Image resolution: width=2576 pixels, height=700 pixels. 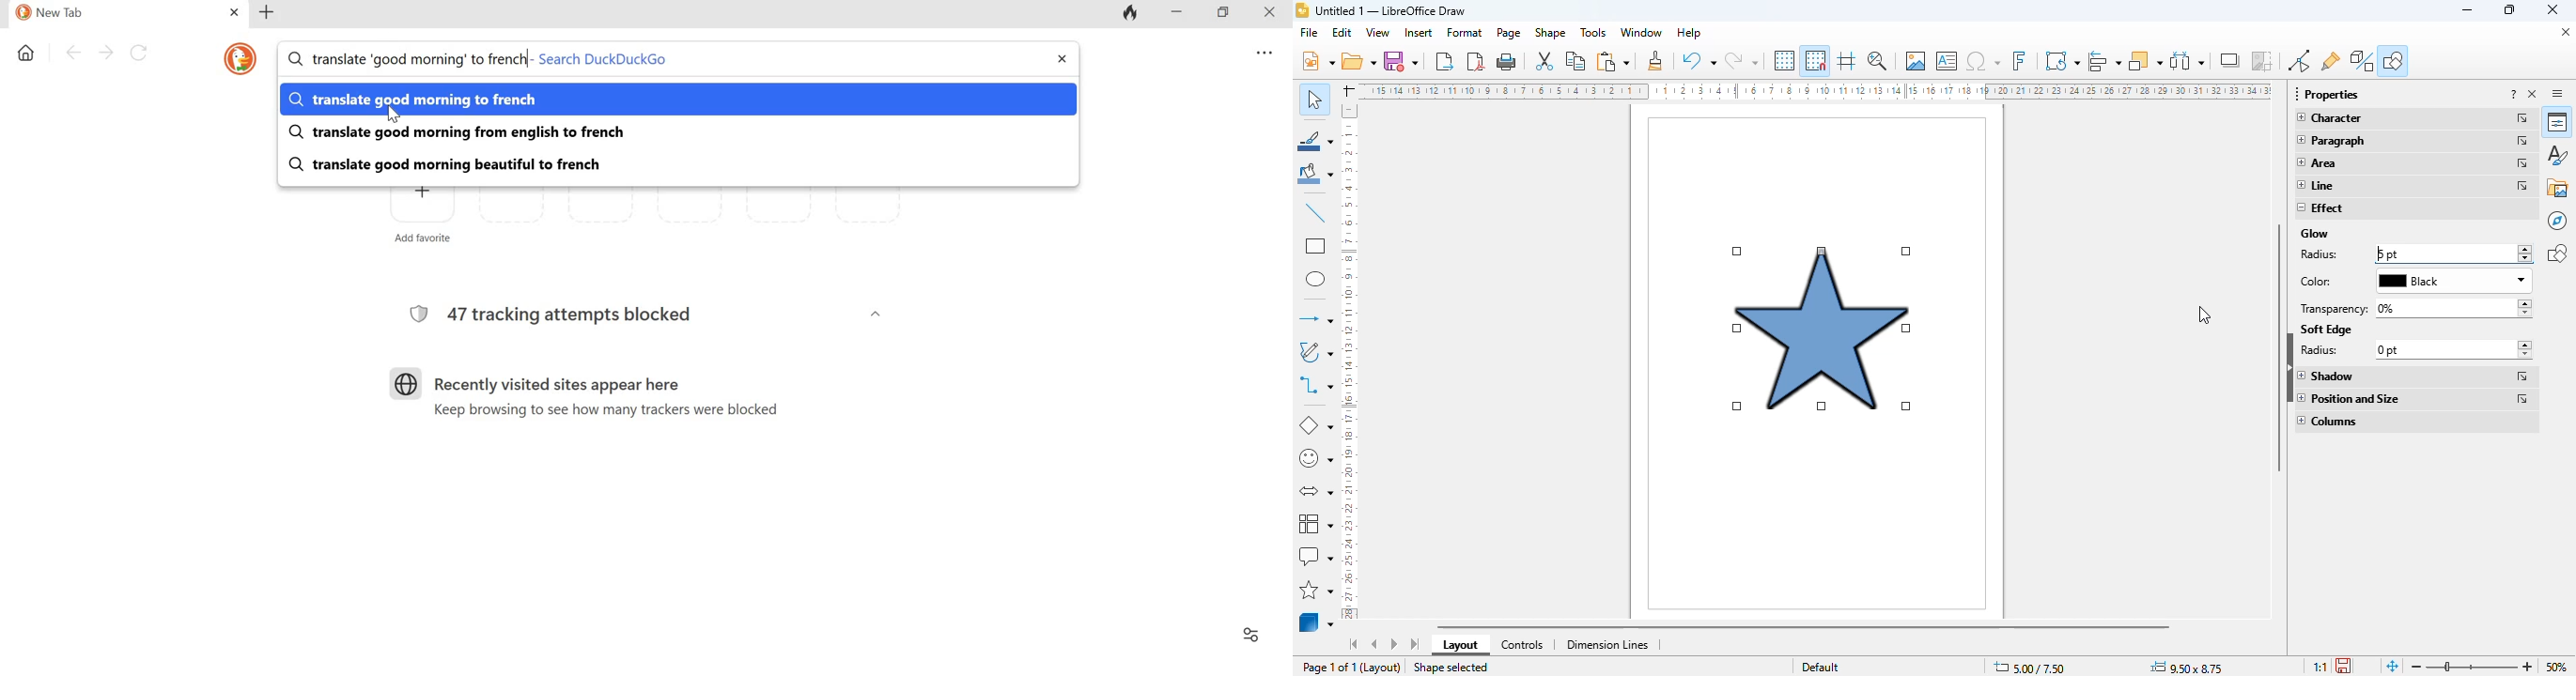 What do you see at coordinates (1847, 61) in the screenshot?
I see `helplines while moving` at bounding box center [1847, 61].